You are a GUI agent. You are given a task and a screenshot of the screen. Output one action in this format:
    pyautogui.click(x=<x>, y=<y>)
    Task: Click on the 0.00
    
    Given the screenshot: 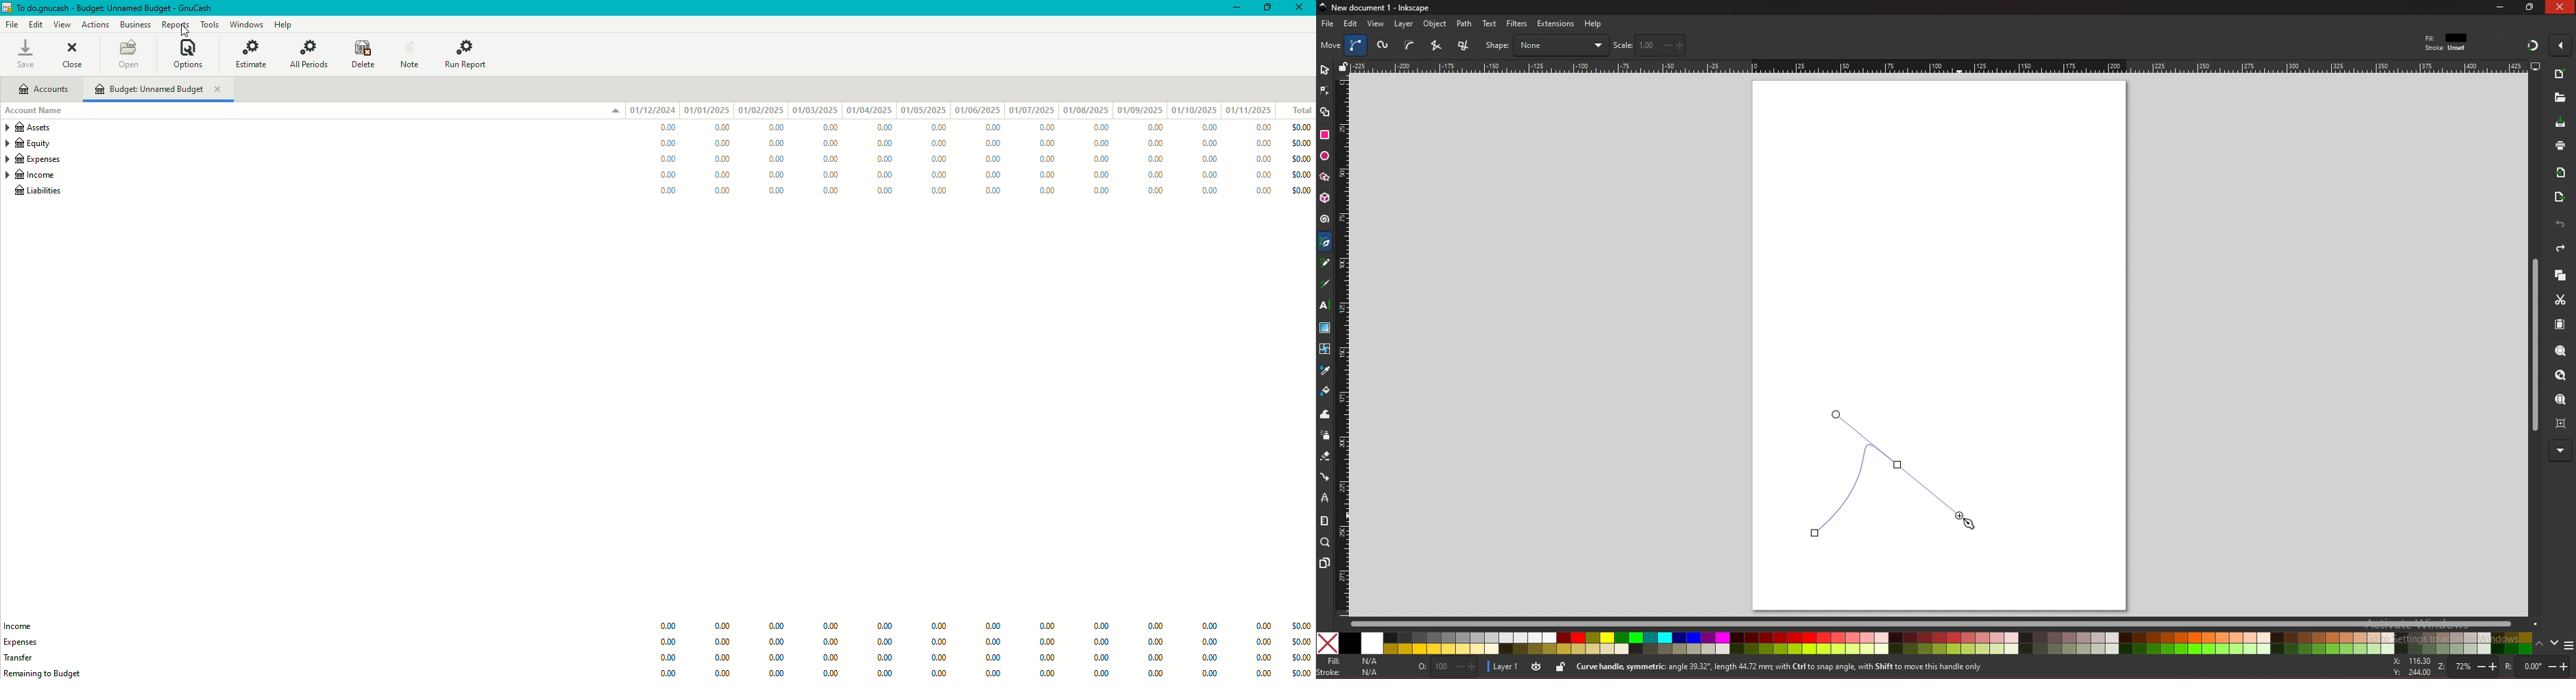 What is the action you would take?
    pyautogui.click(x=939, y=658)
    